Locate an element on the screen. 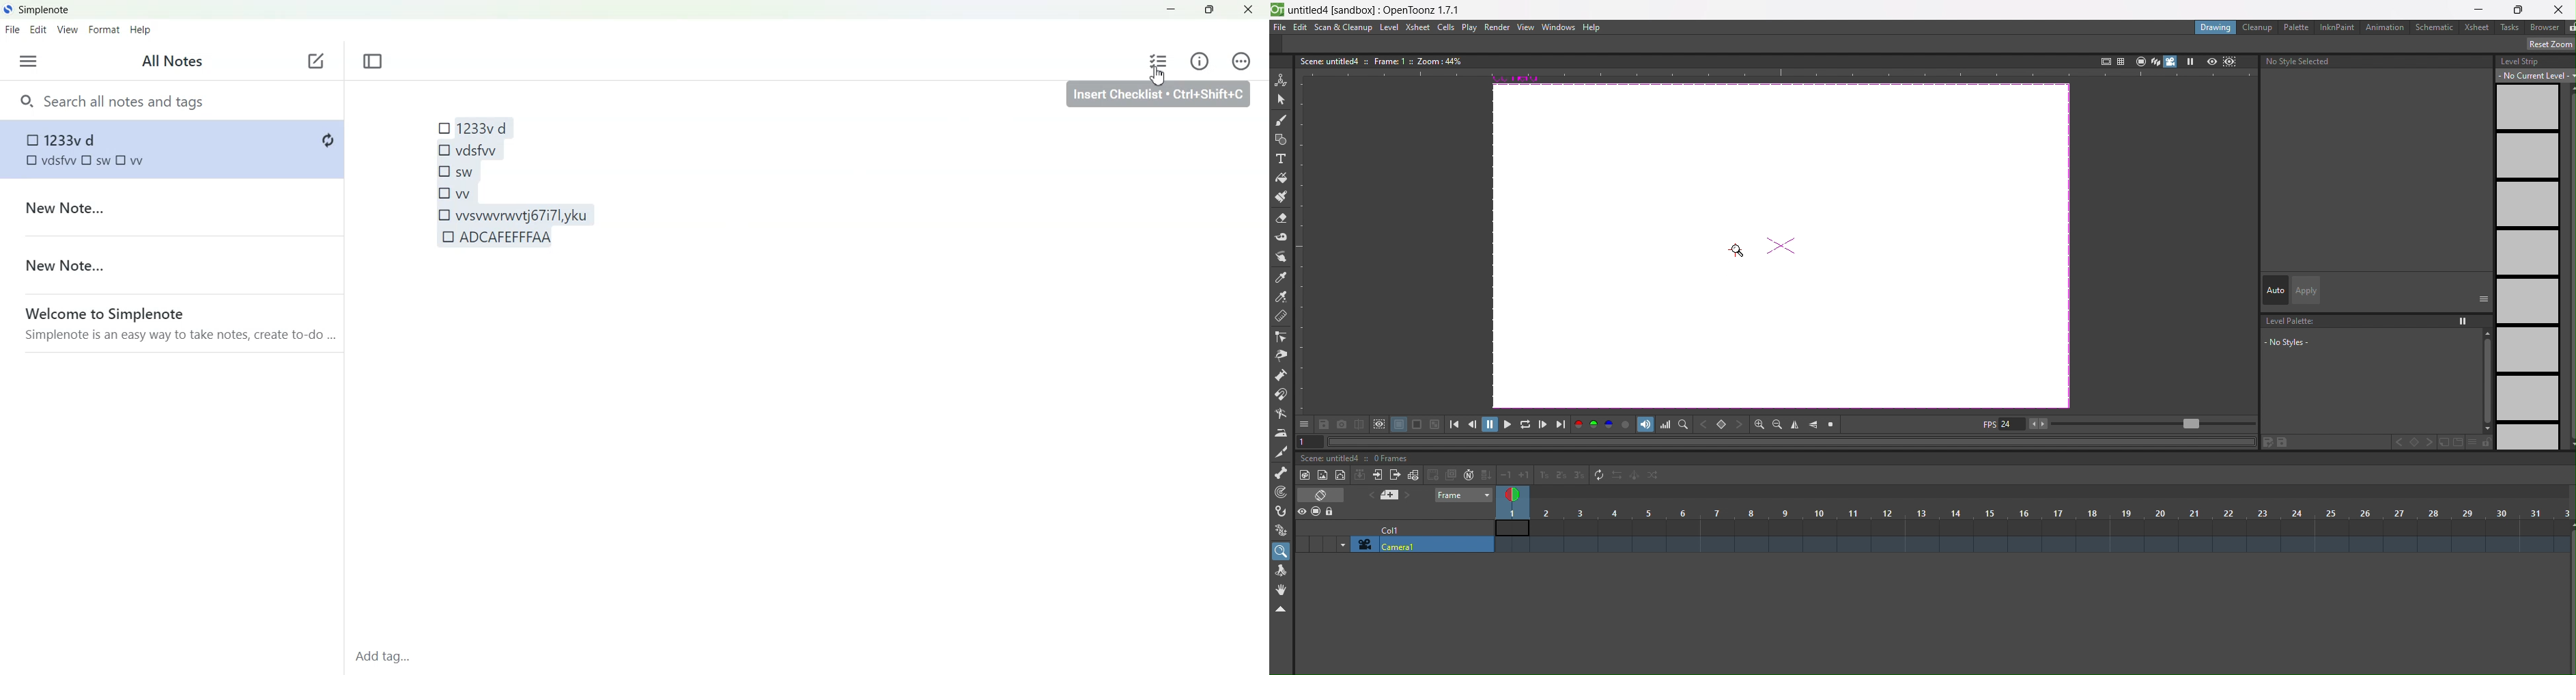 The image size is (2576, 700). Add tag is located at coordinates (387, 656).